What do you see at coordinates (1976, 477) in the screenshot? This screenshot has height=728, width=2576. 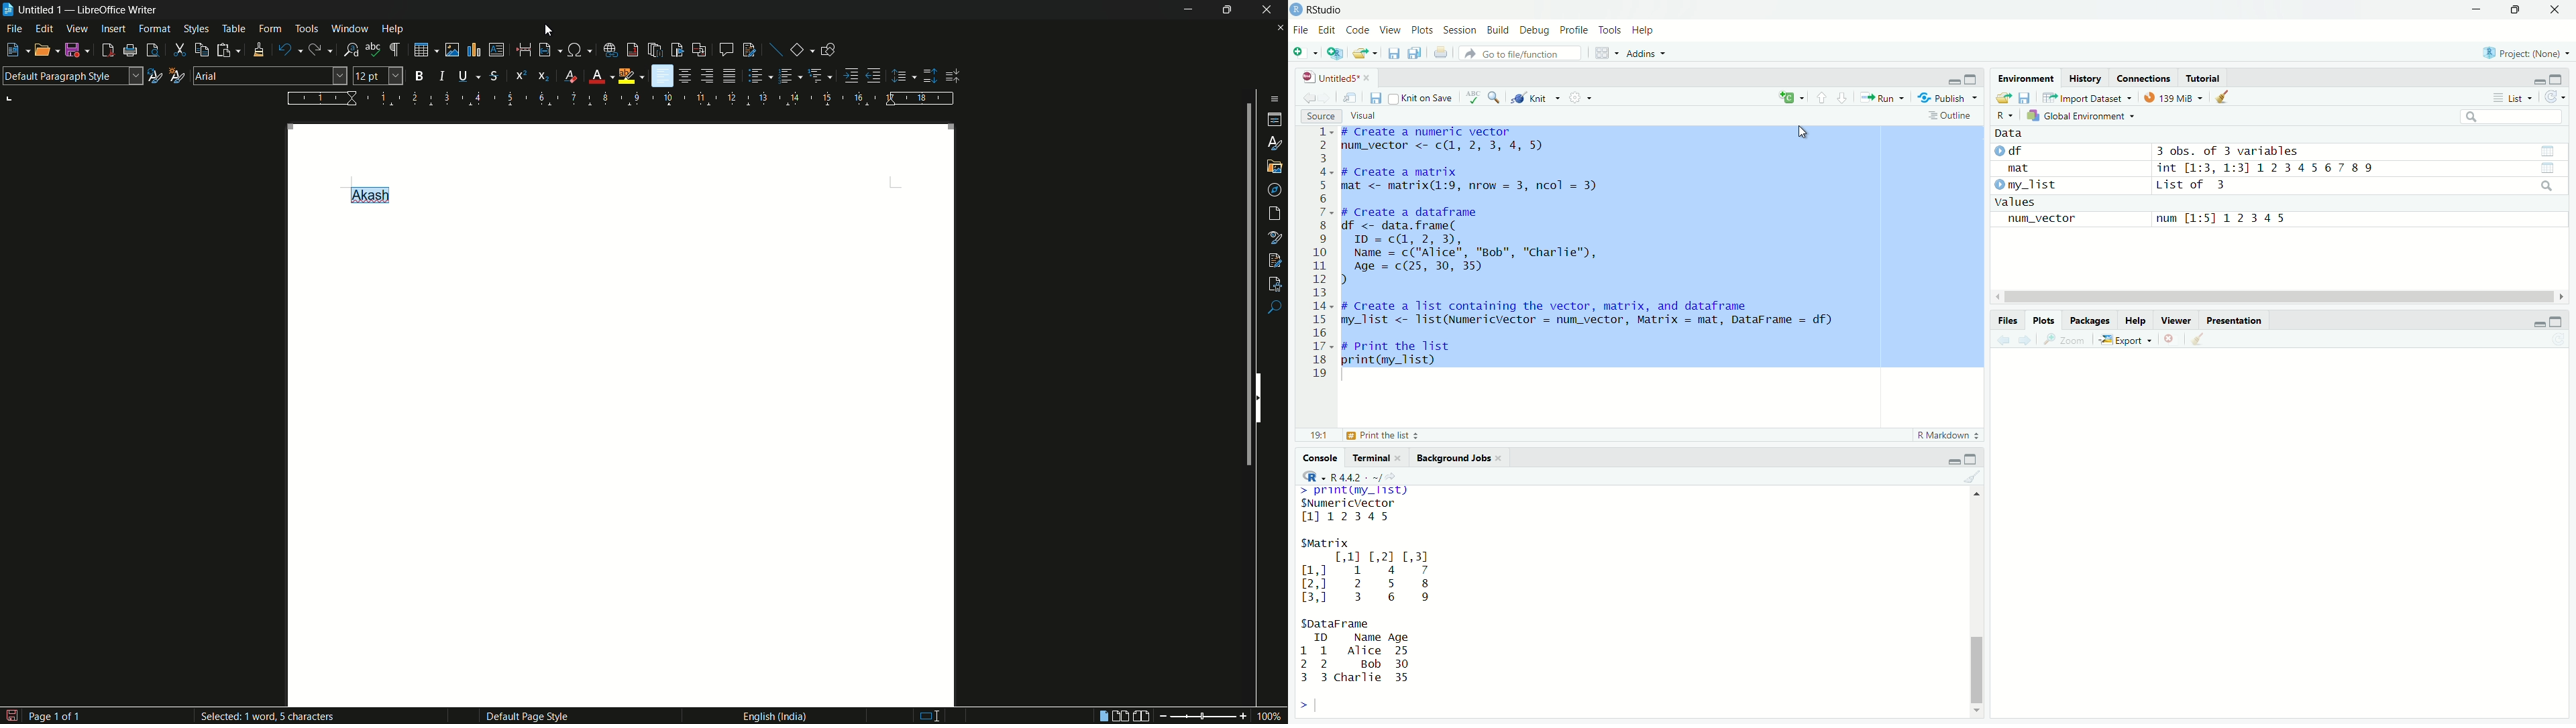 I see `clear` at bounding box center [1976, 477].